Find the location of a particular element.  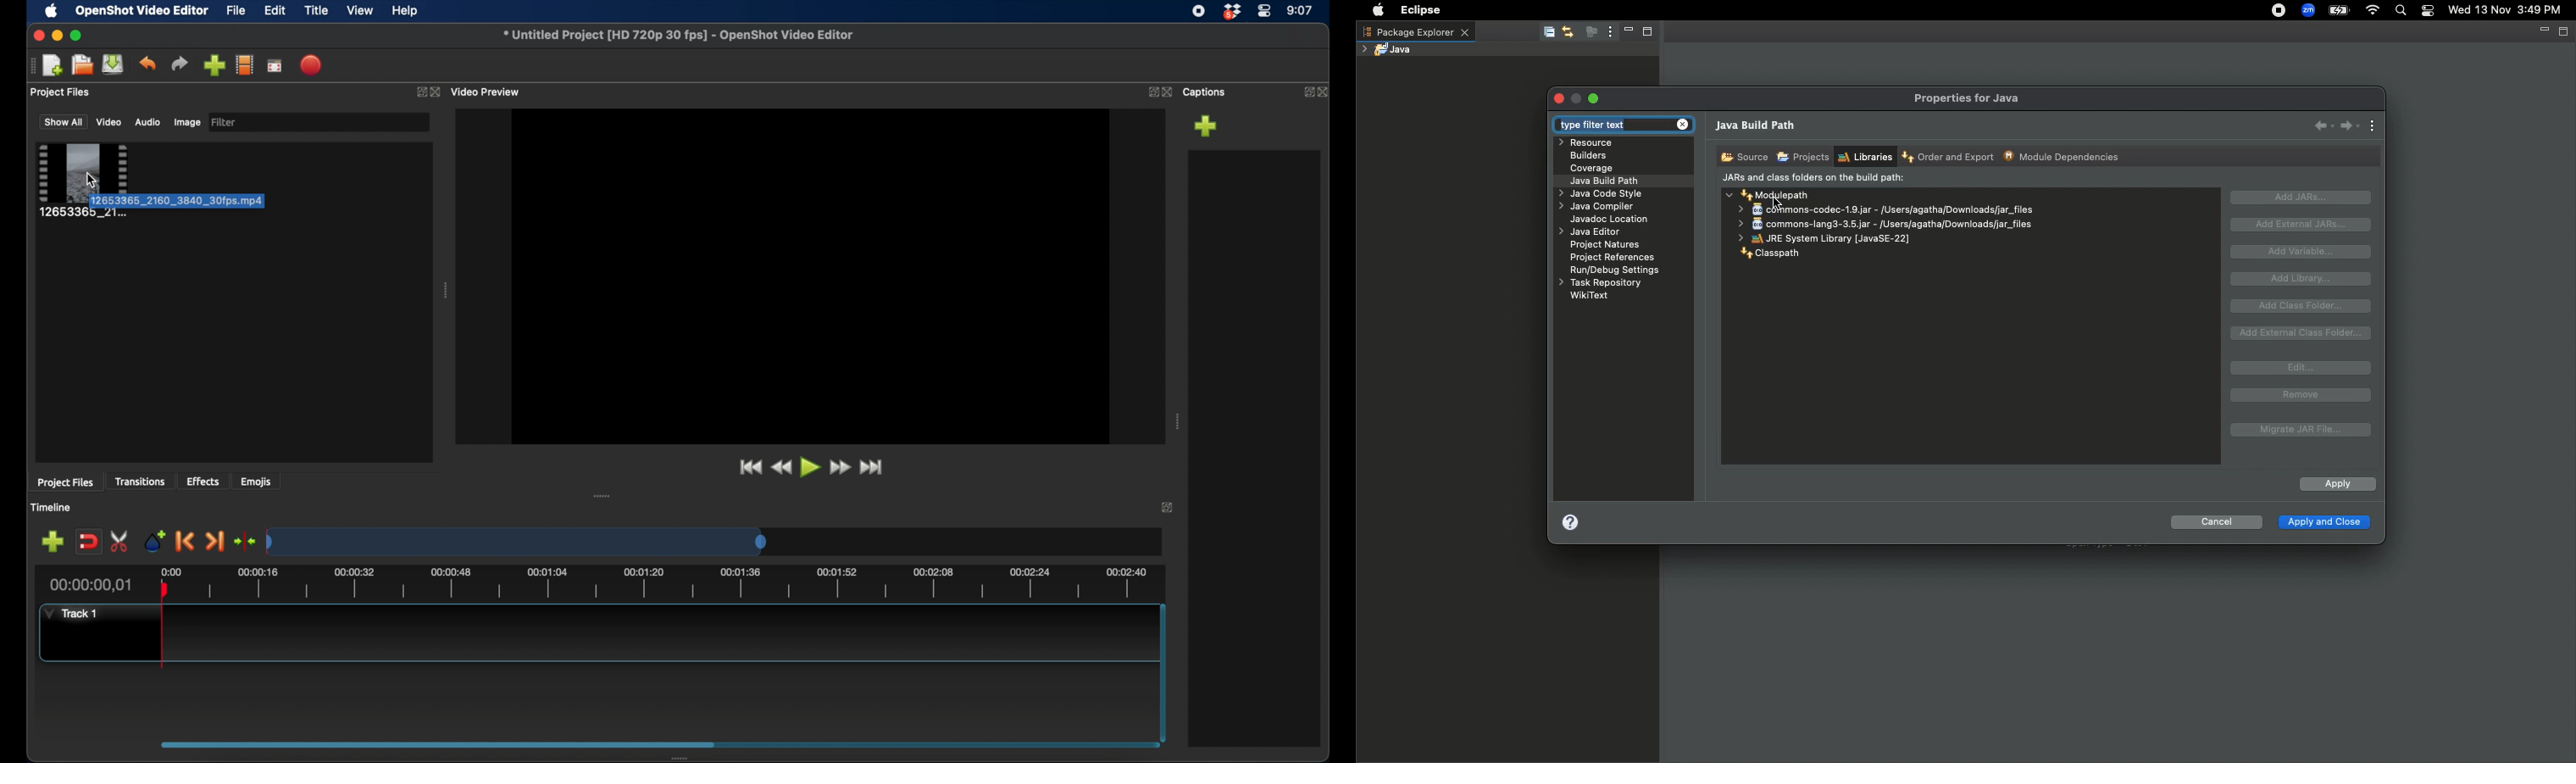

next marker is located at coordinates (215, 541).